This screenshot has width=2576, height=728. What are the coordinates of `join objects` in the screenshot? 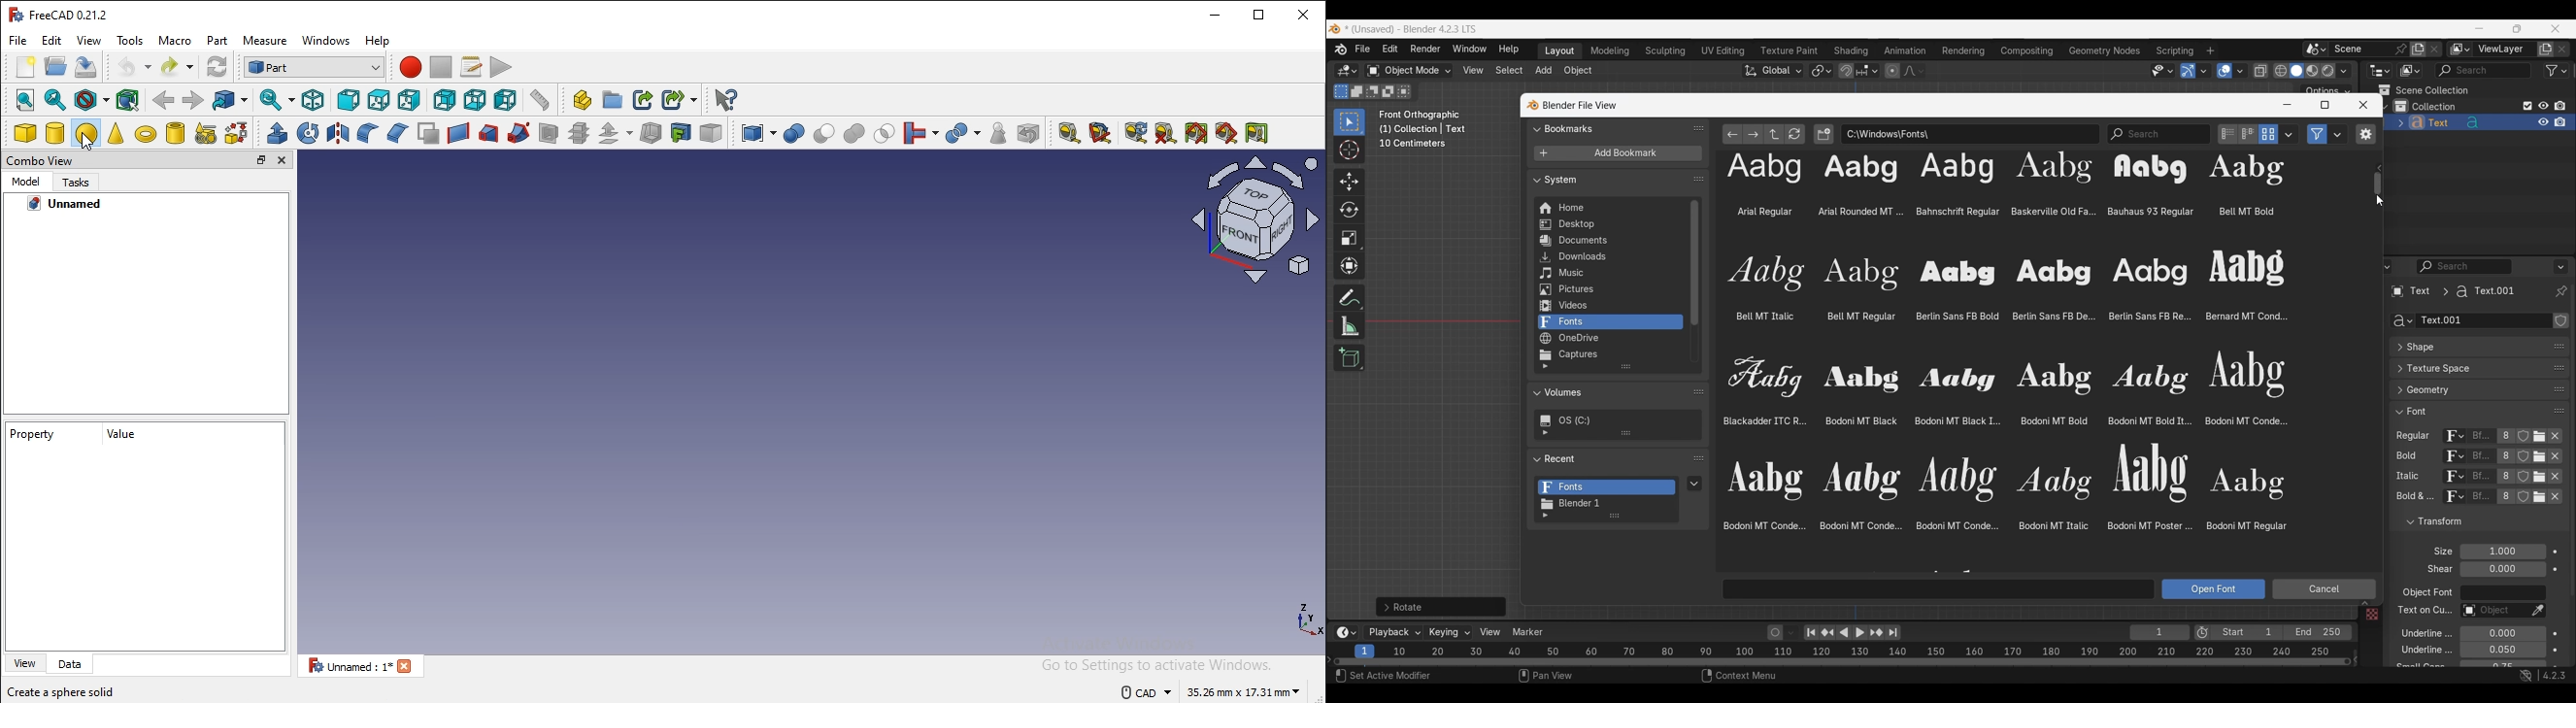 It's located at (917, 134).